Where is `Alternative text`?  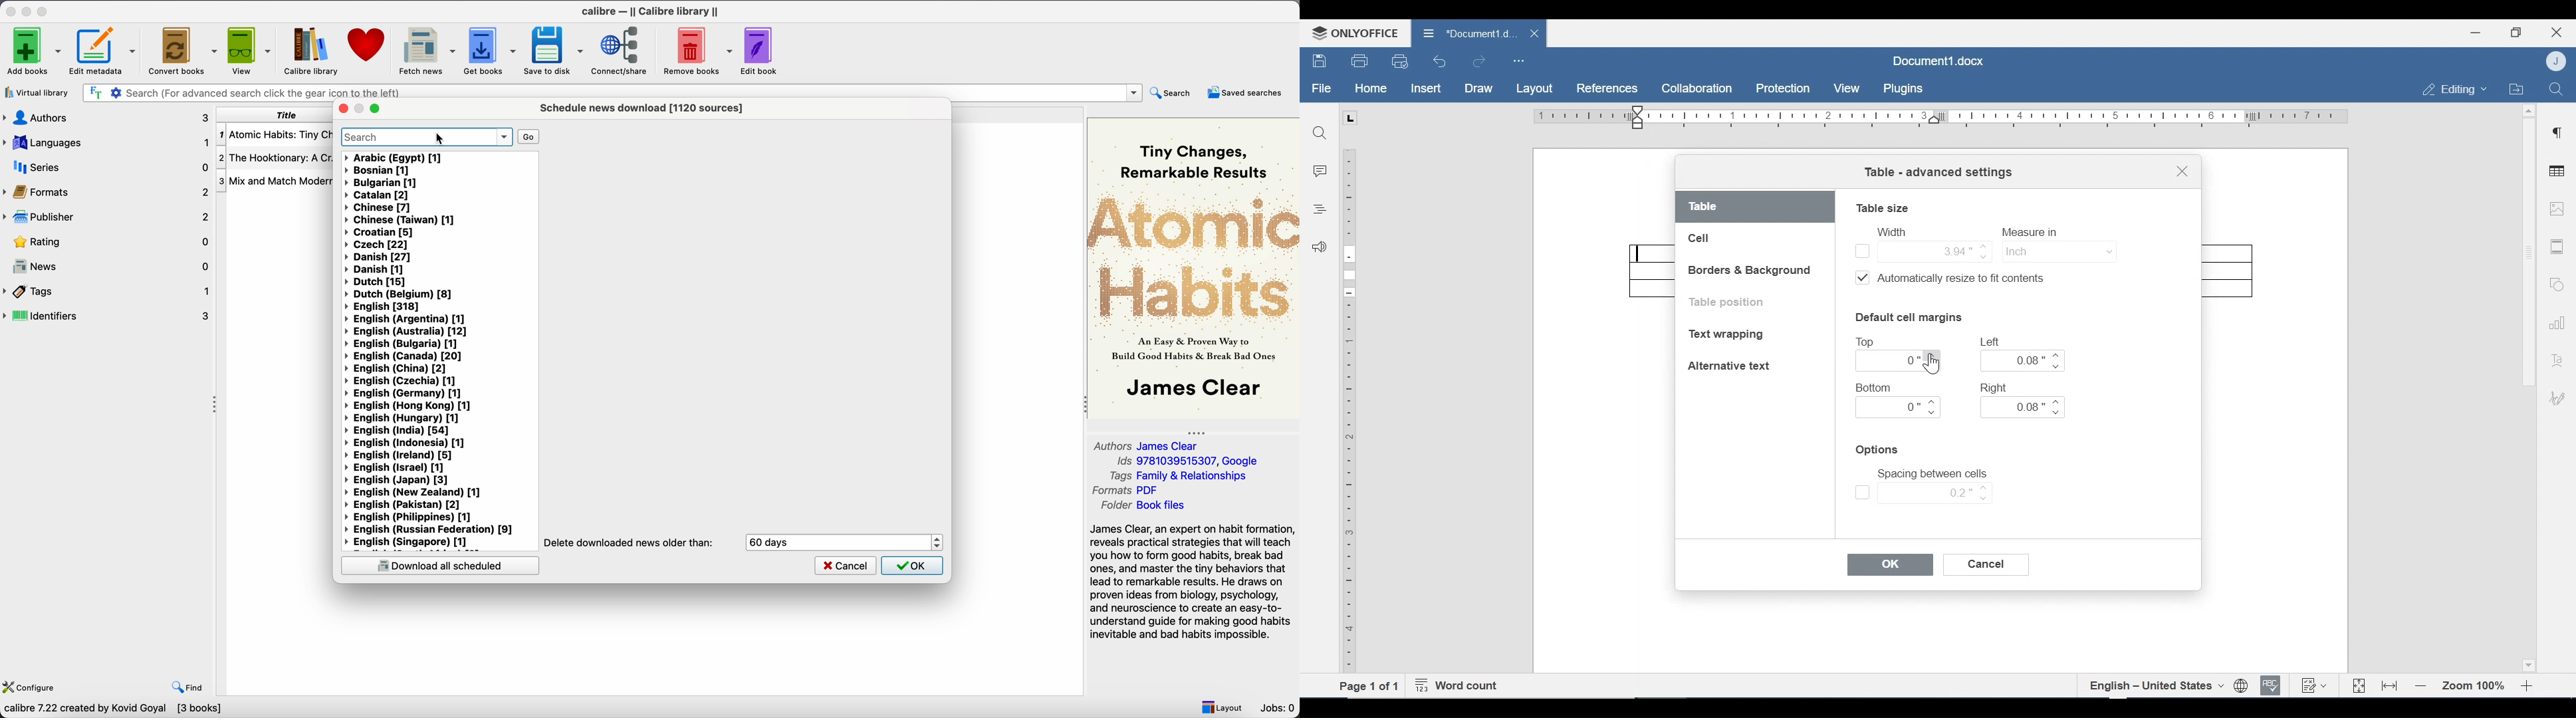 Alternative text is located at coordinates (1729, 366).